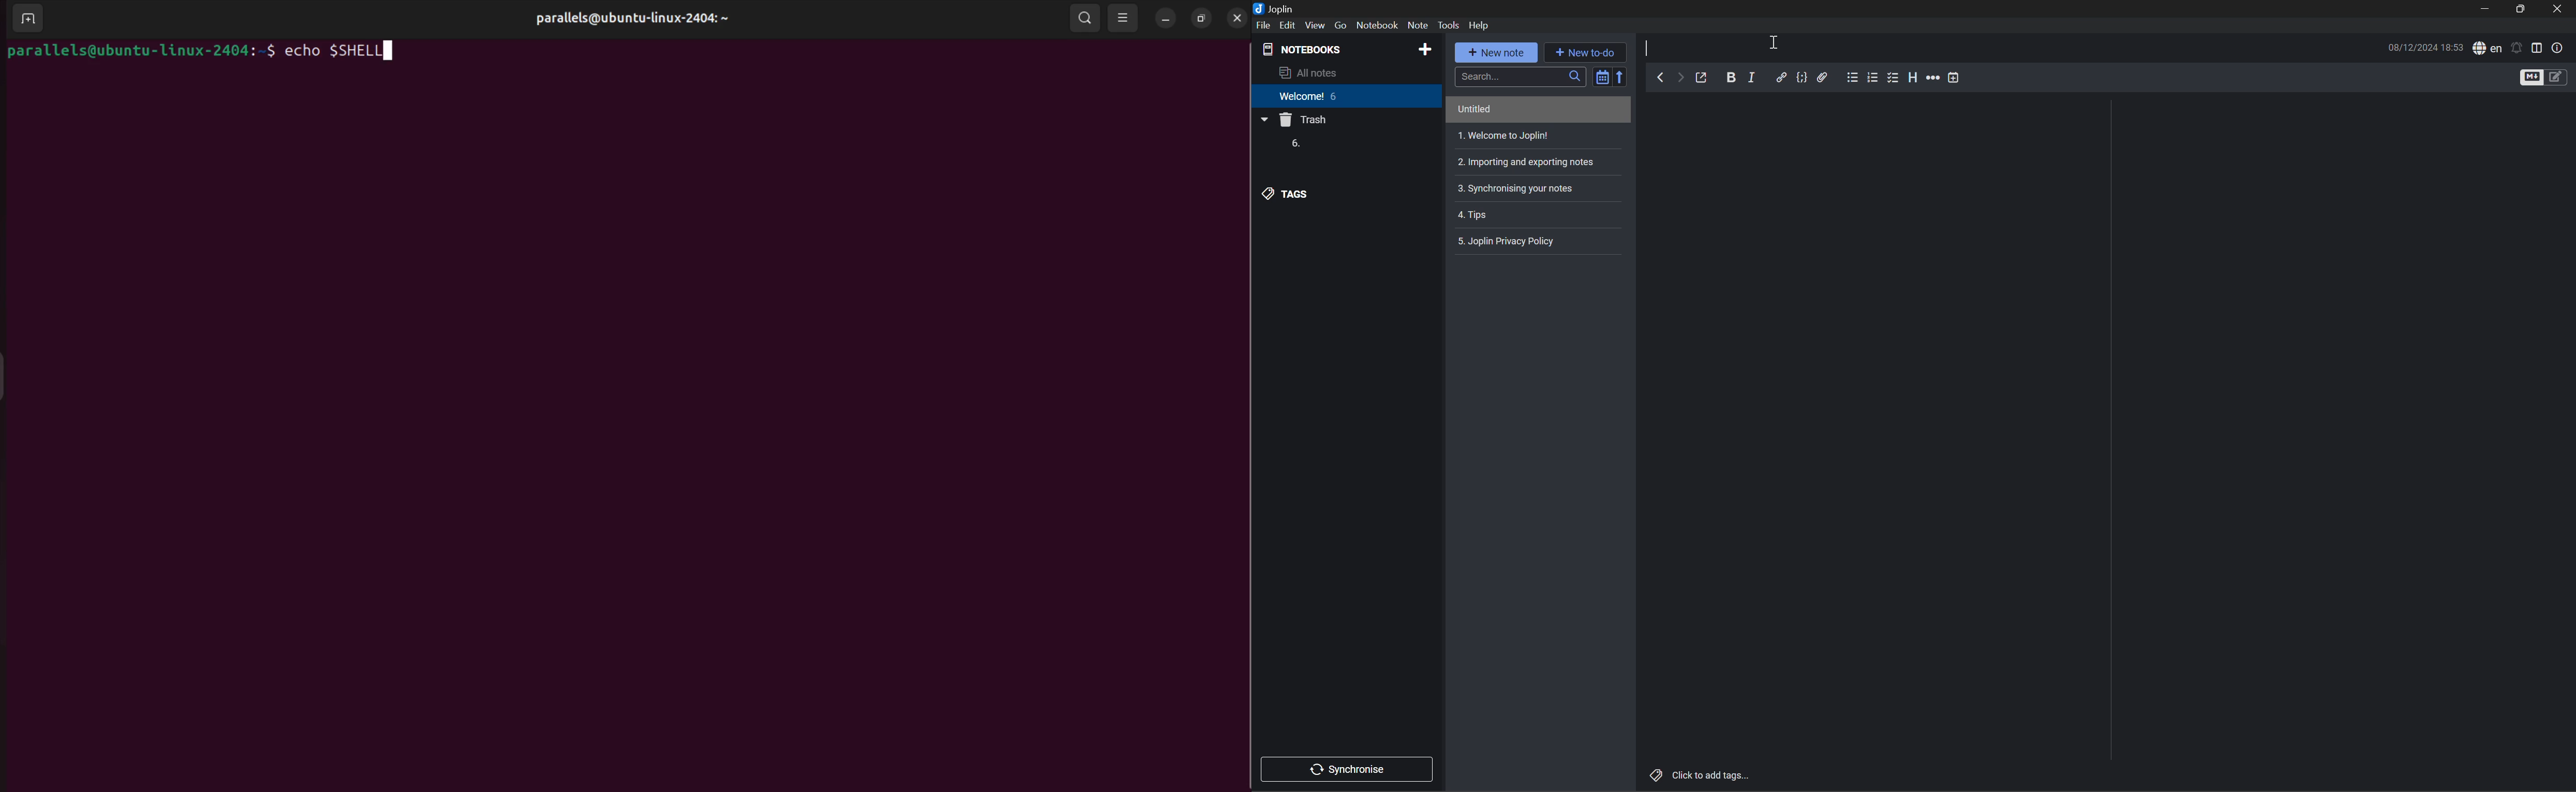  What do you see at coordinates (1933, 78) in the screenshot?
I see `More` at bounding box center [1933, 78].